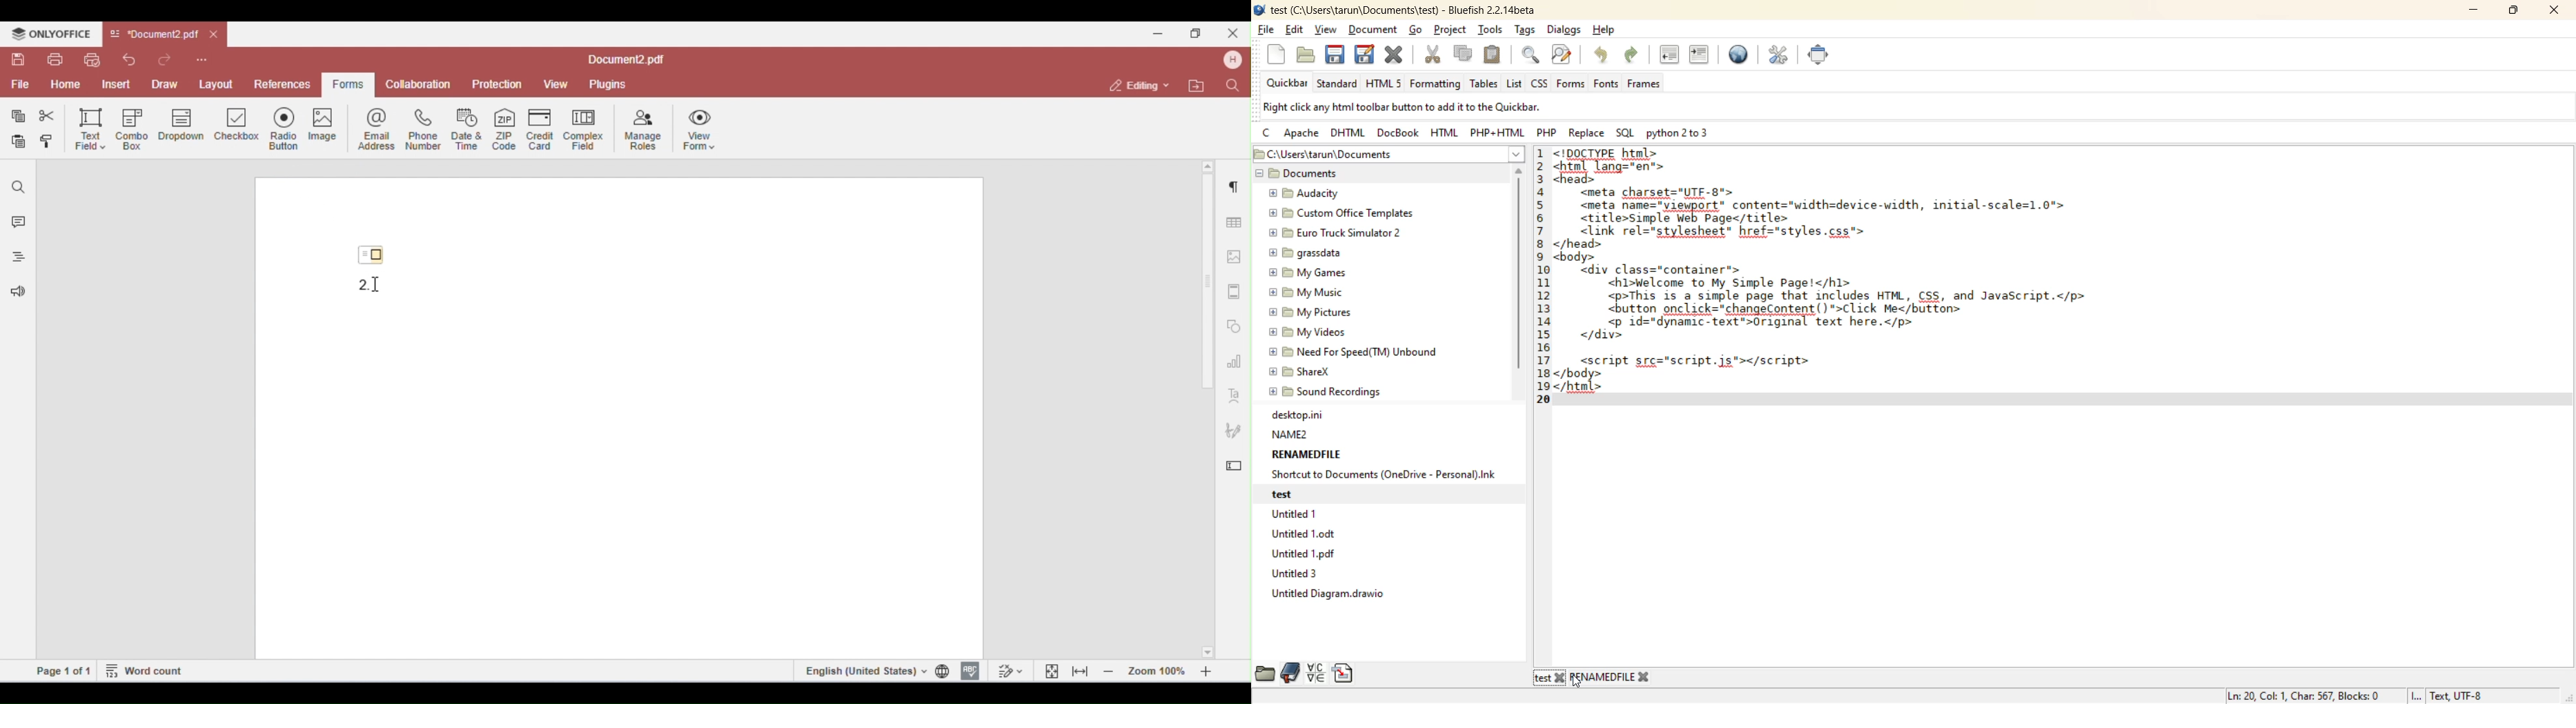 The image size is (2576, 728). What do you see at coordinates (1572, 84) in the screenshot?
I see `forms` at bounding box center [1572, 84].